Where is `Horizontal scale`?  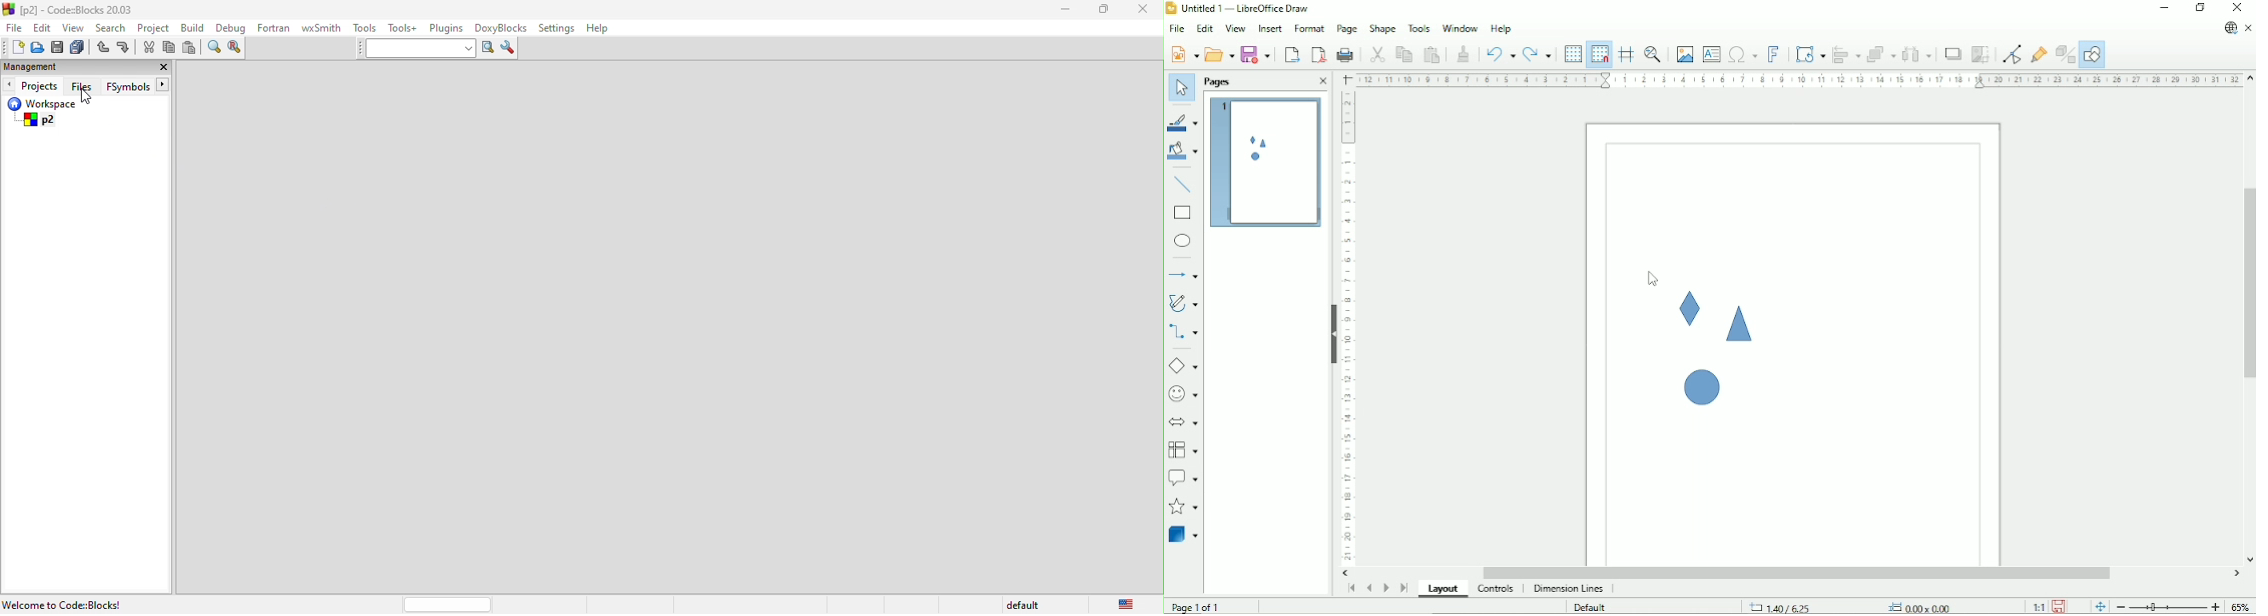
Horizontal scale is located at coordinates (1798, 80).